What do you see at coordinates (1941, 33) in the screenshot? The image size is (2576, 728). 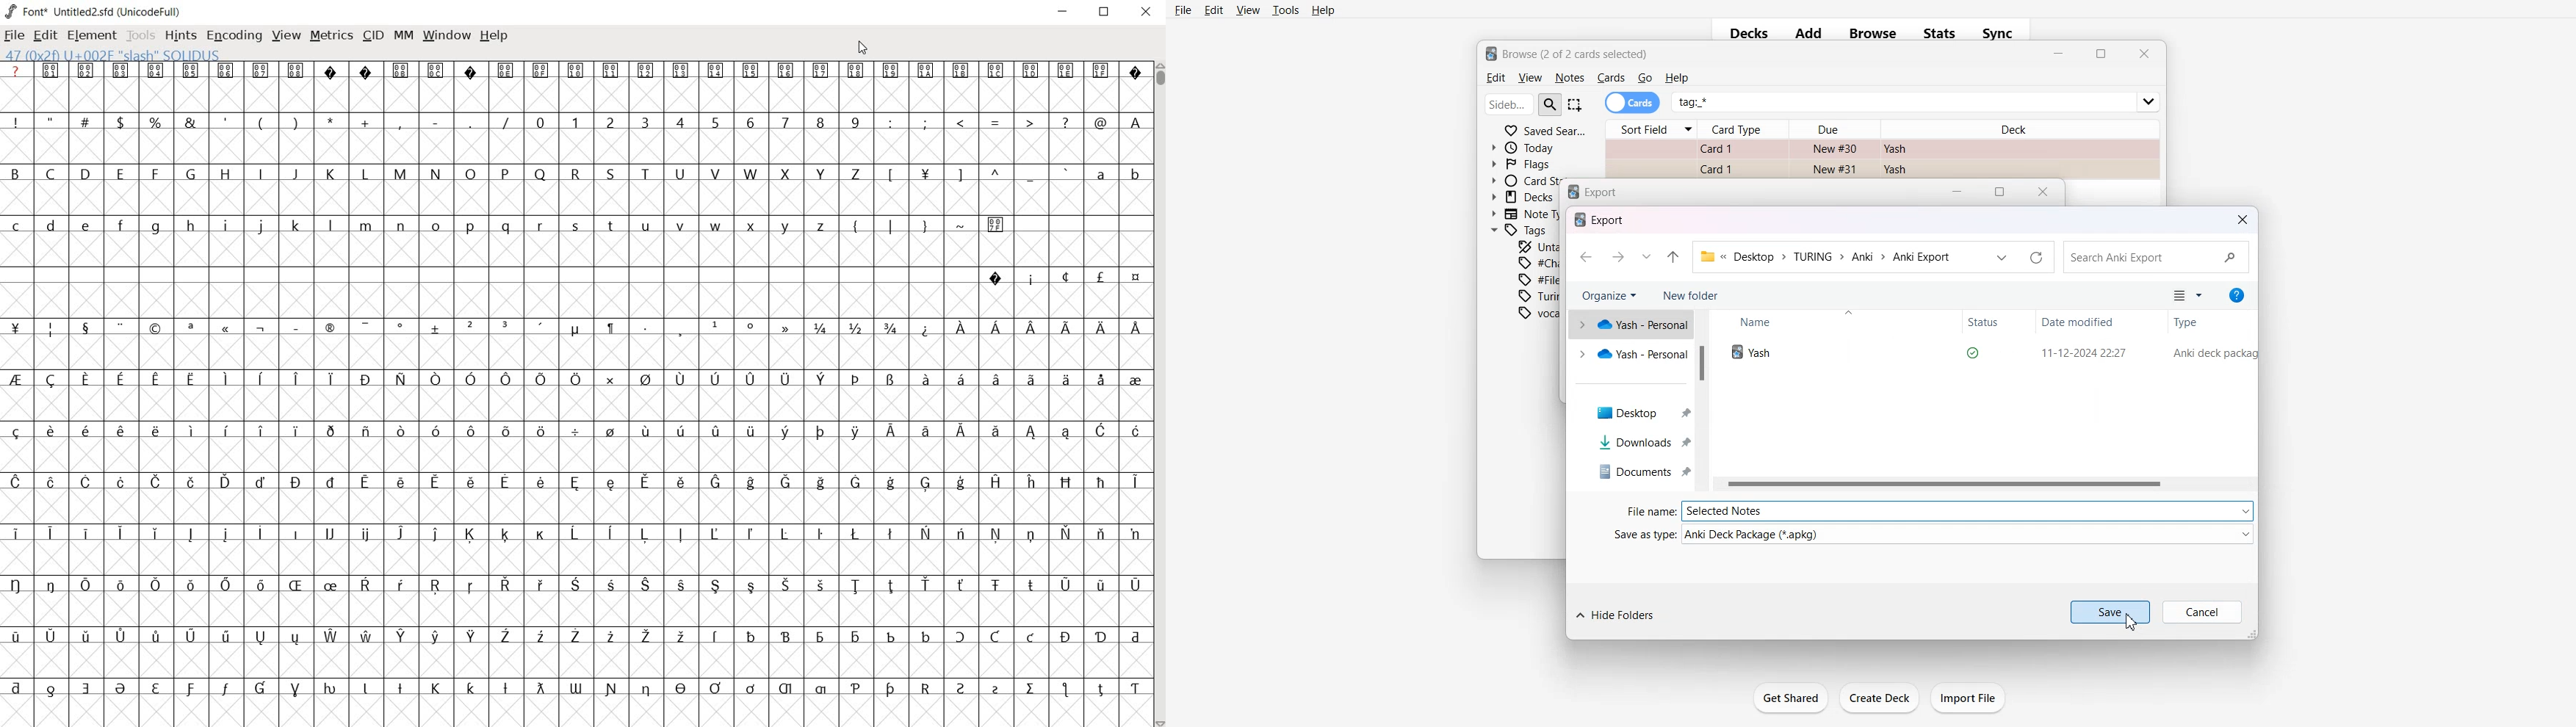 I see `Stats` at bounding box center [1941, 33].